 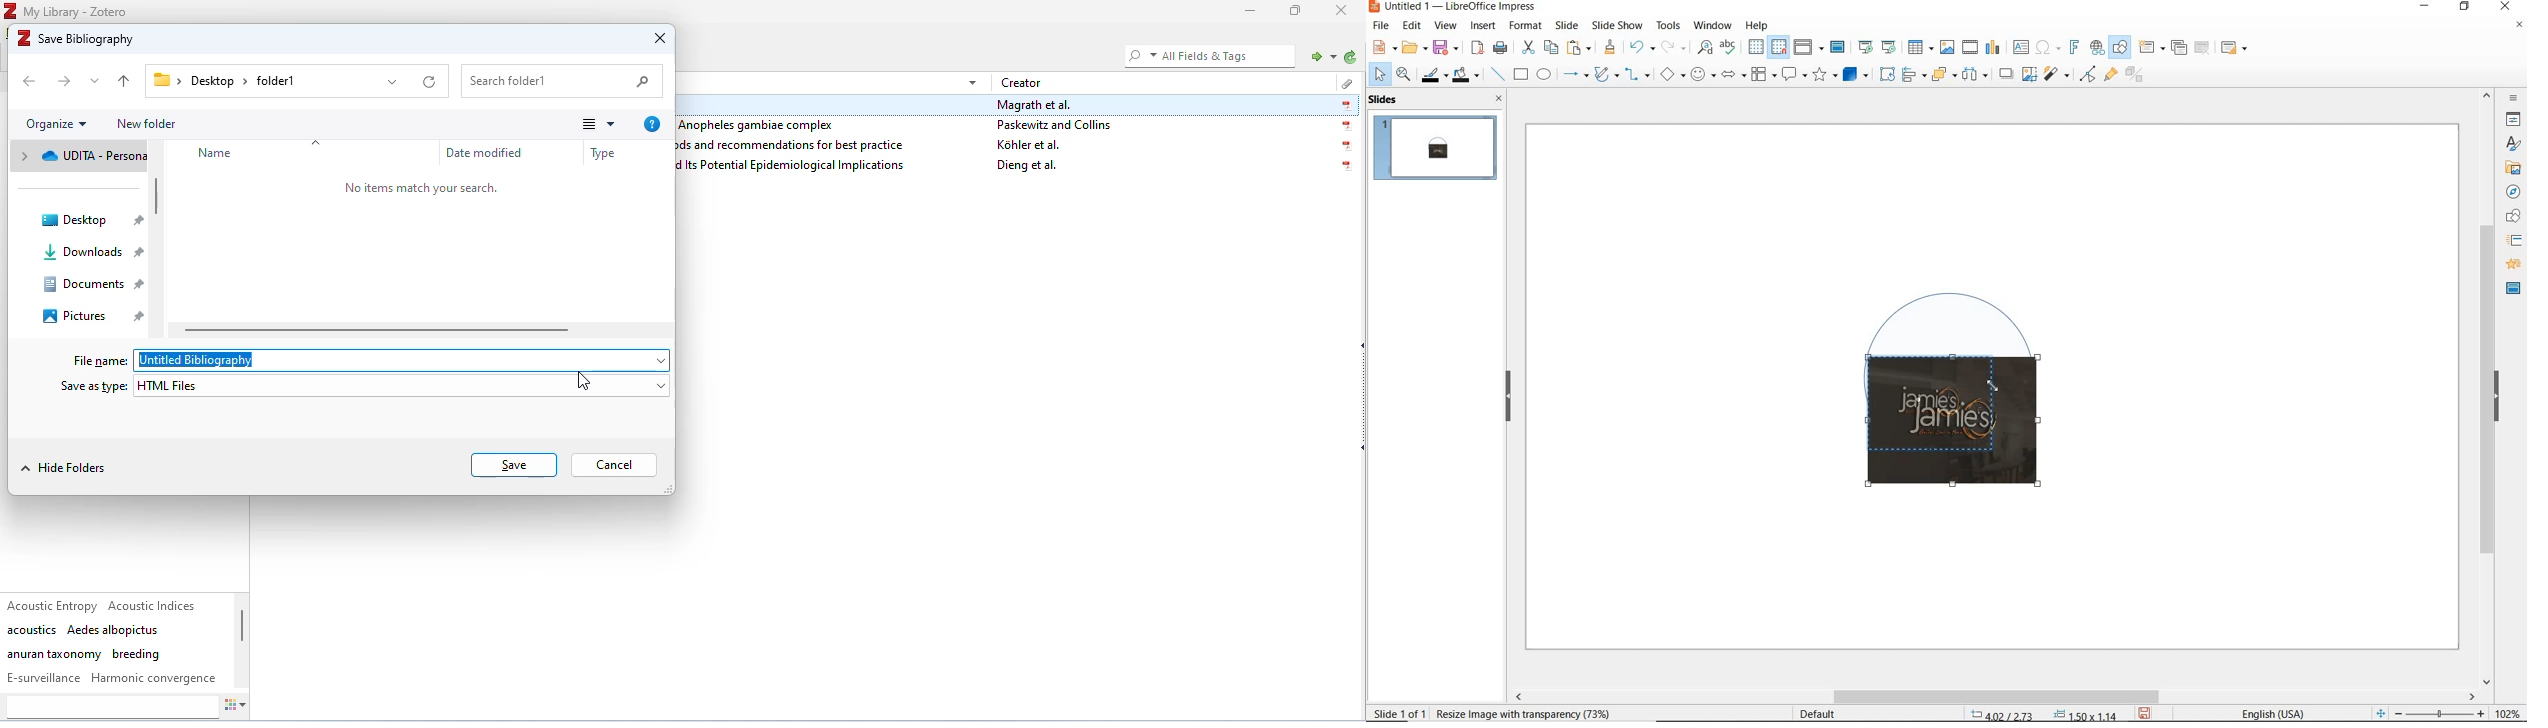 I want to click on all fields and tags, so click(x=1207, y=55).